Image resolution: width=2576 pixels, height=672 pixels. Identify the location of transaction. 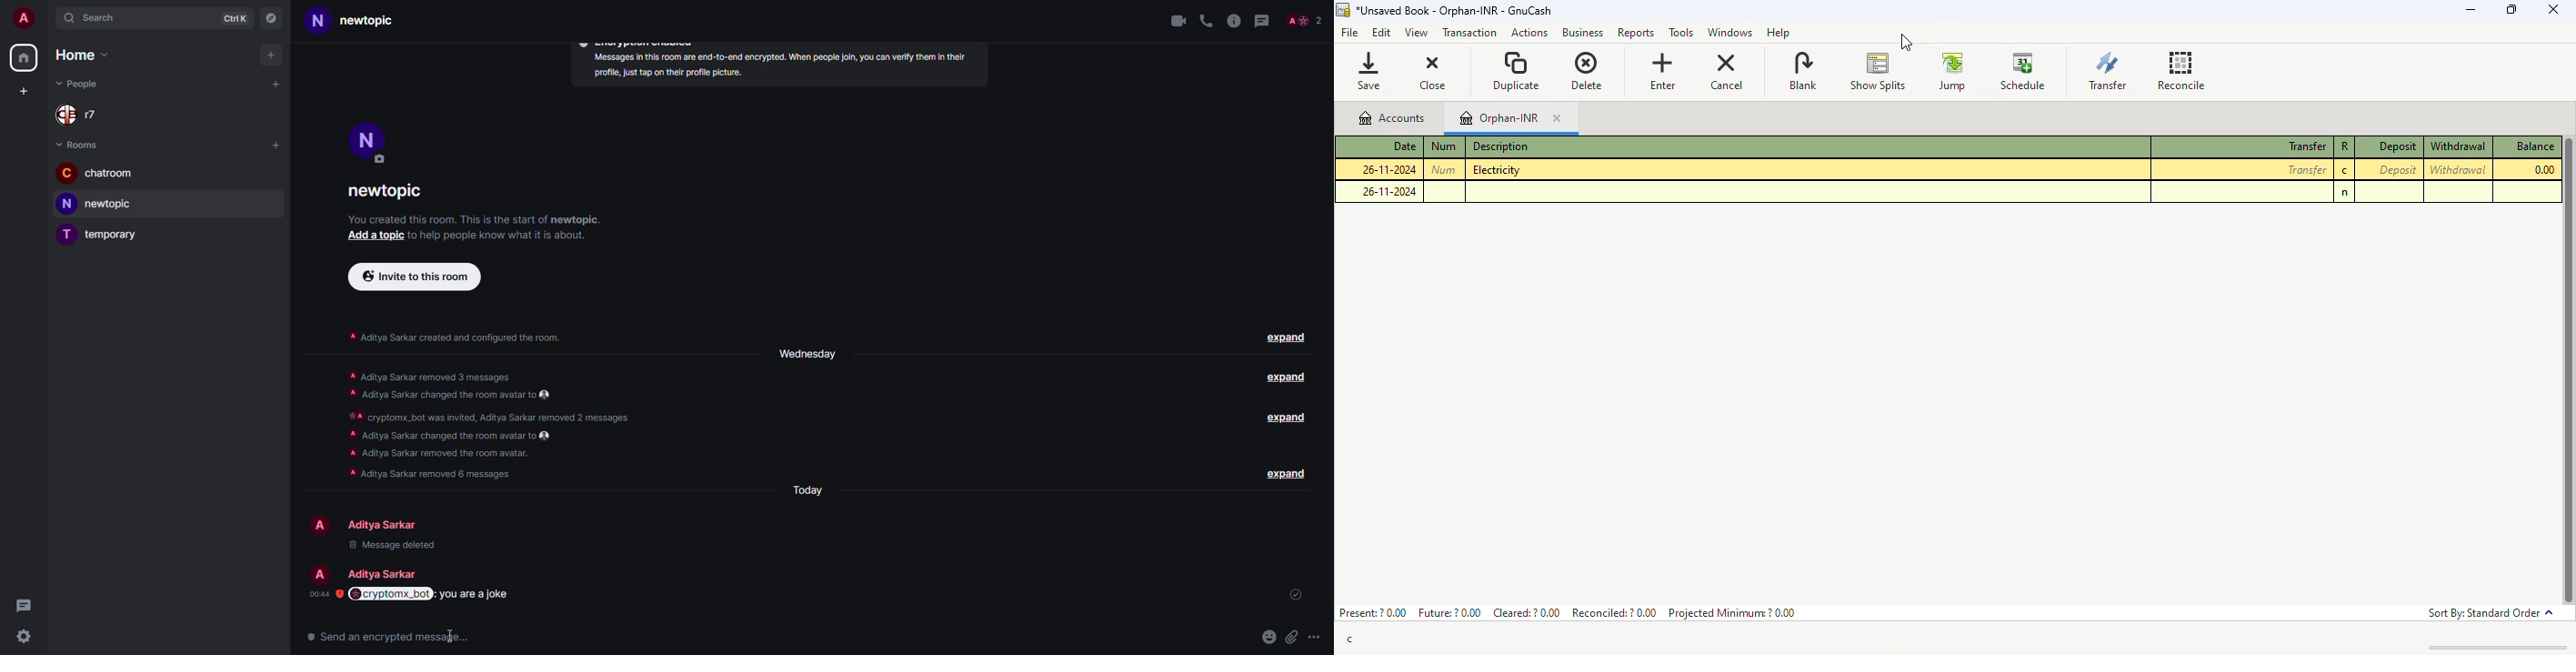
(1469, 33).